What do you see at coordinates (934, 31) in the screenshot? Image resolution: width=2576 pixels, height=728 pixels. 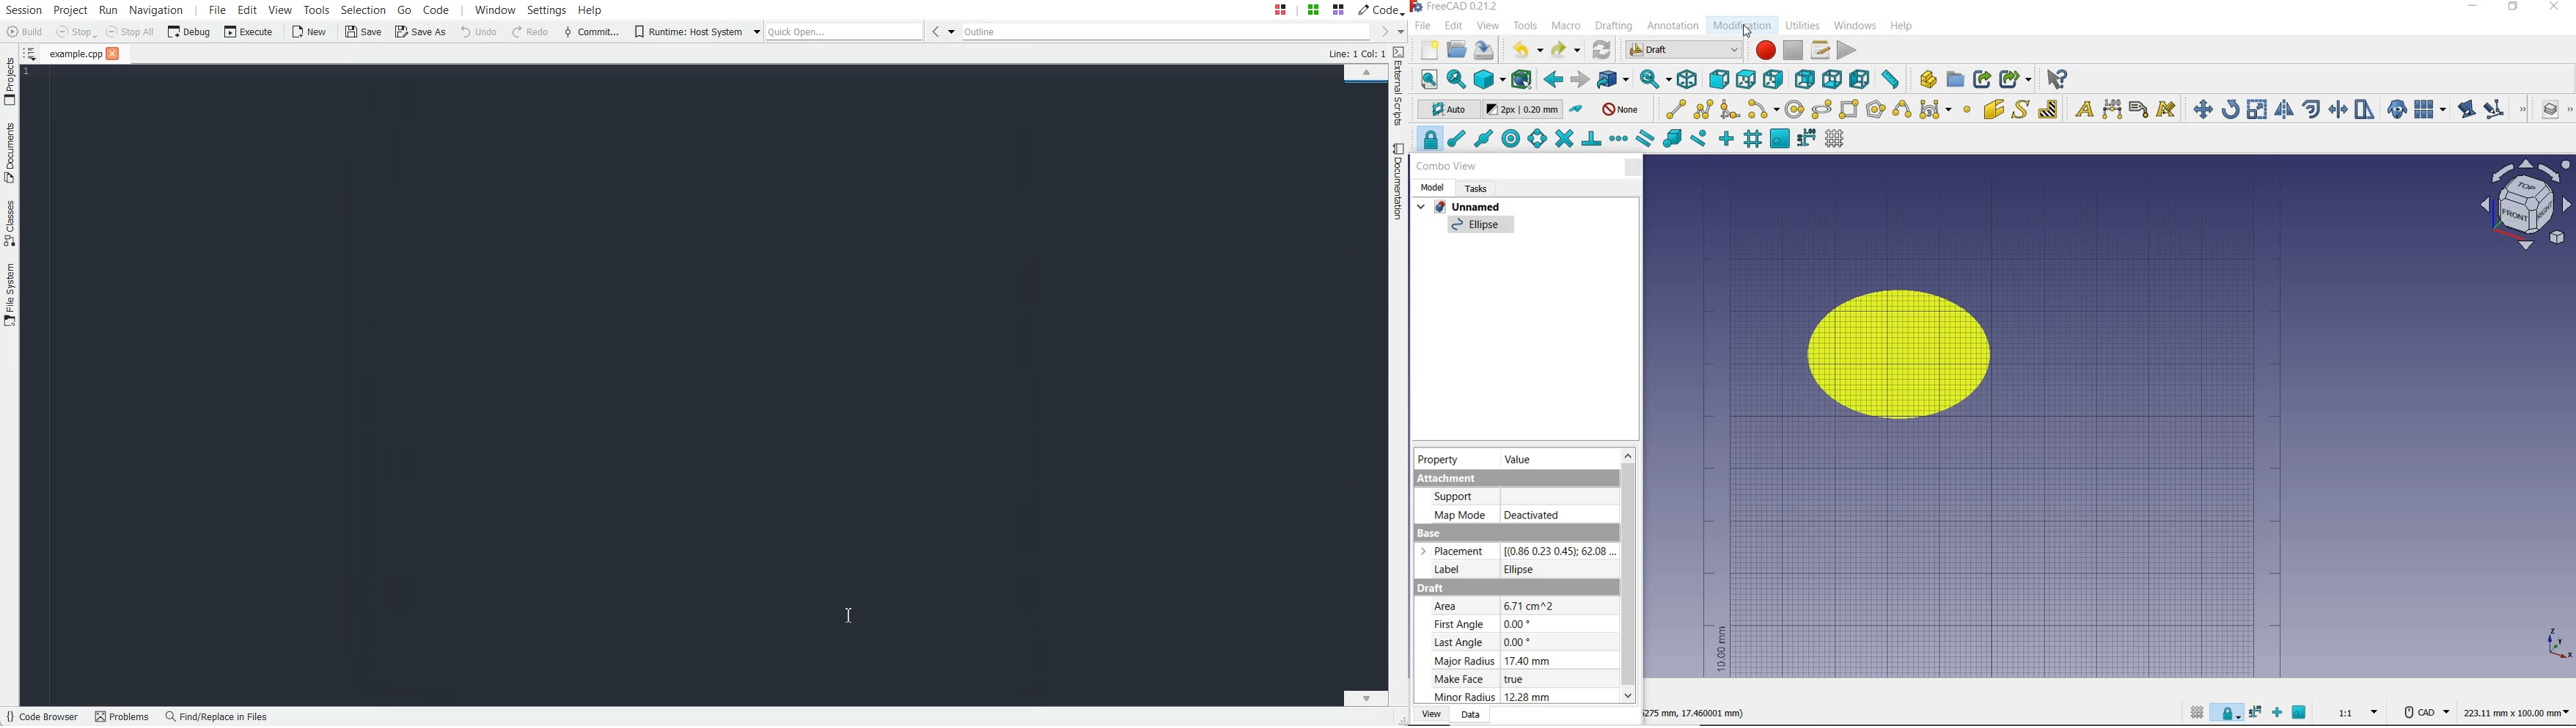 I see `Go Back` at bounding box center [934, 31].